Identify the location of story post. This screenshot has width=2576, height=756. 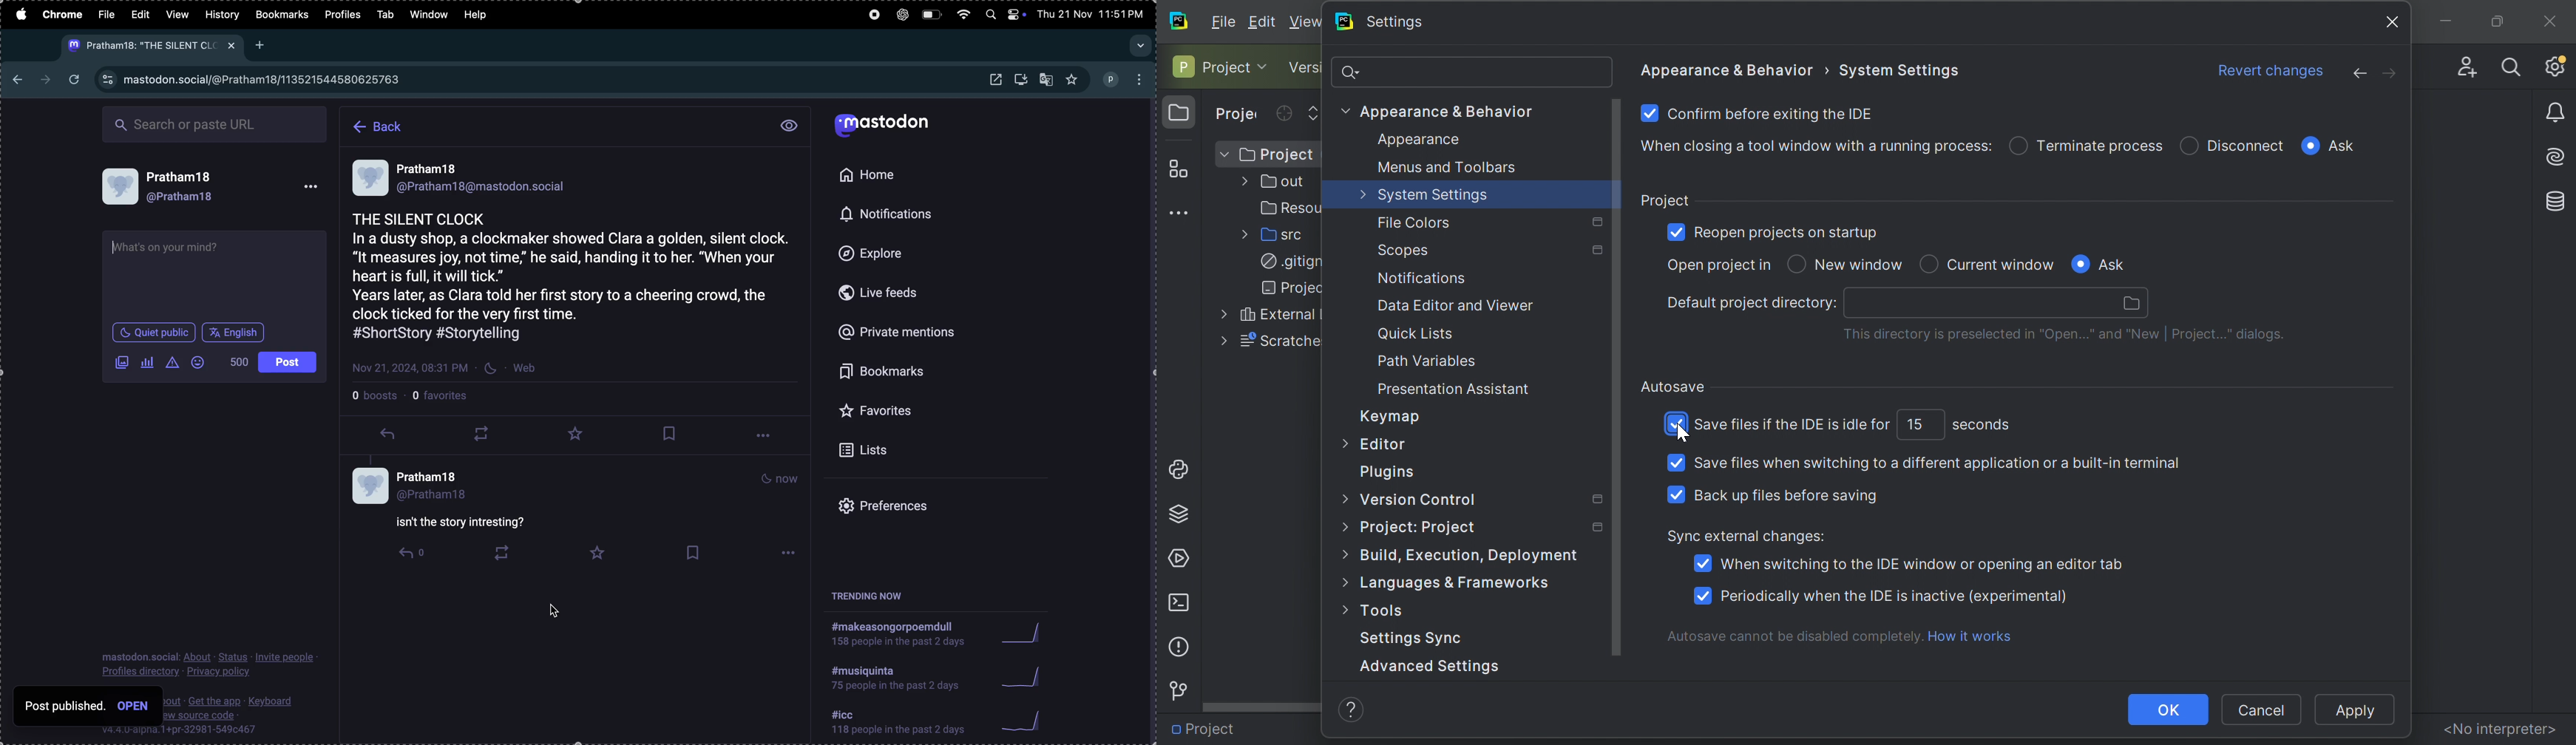
(576, 266).